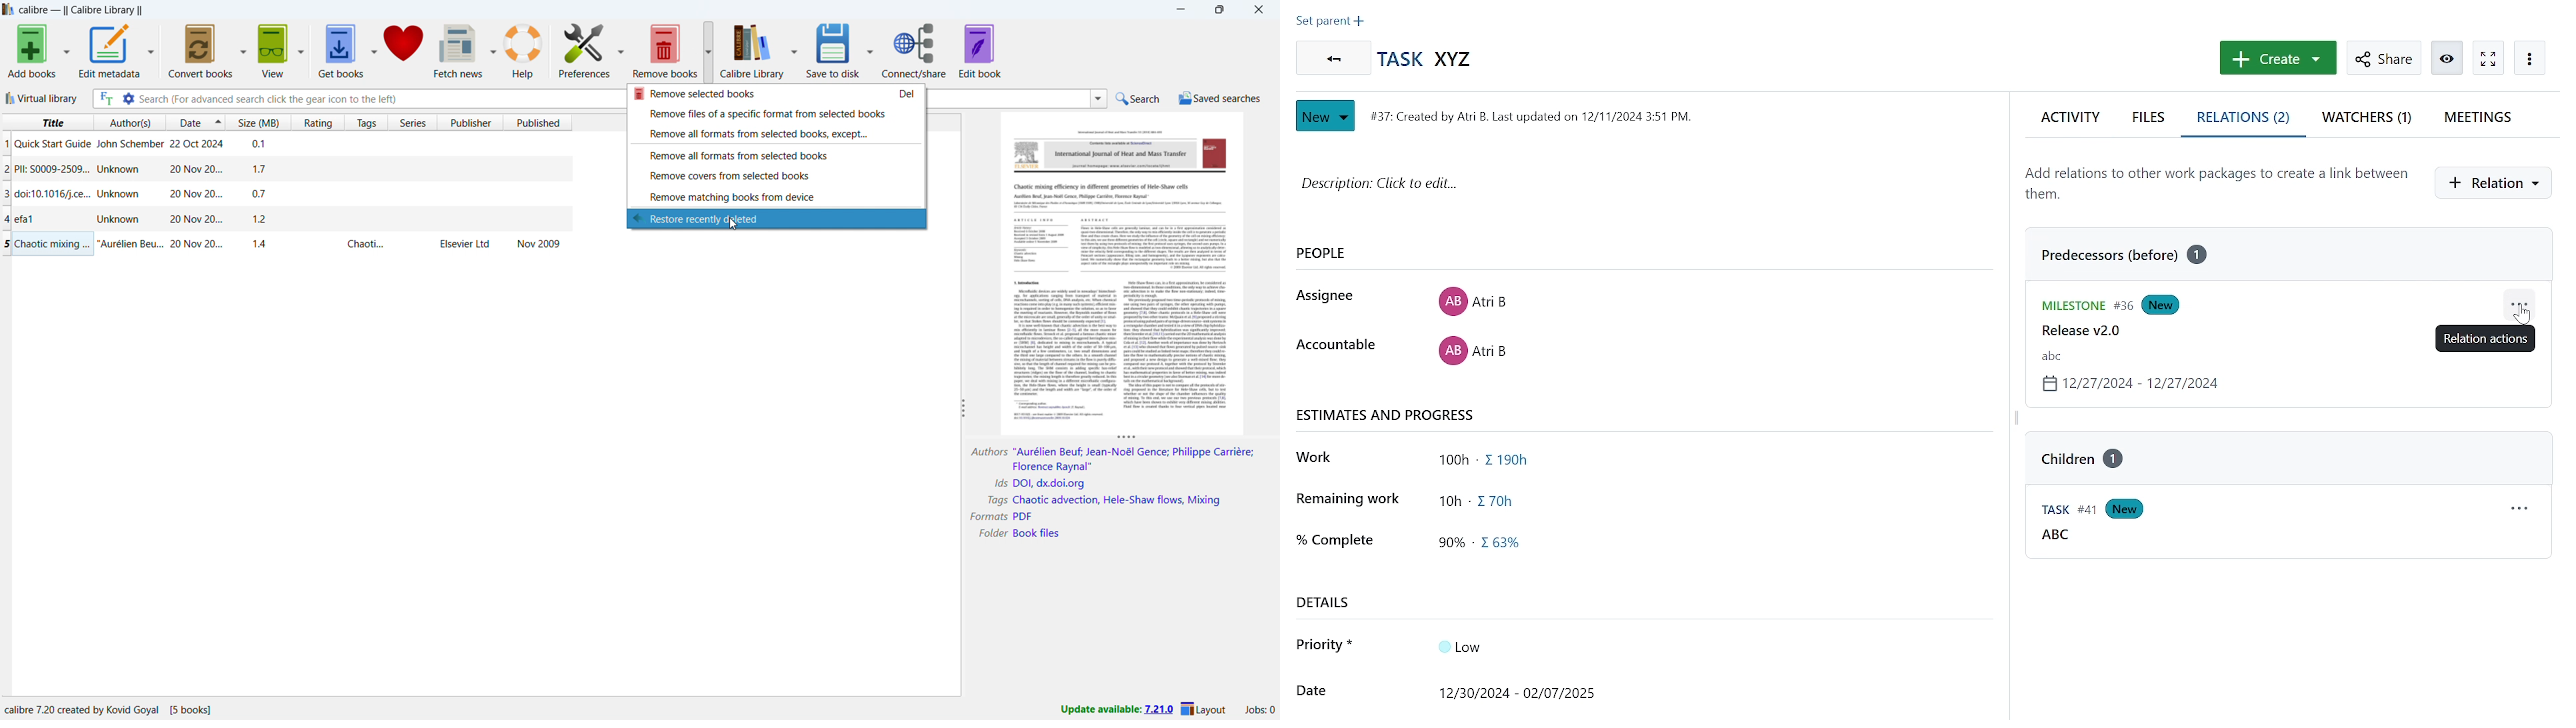 This screenshot has width=2576, height=728. What do you see at coordinates (2151, 117) in the screenshot?
I see `files` at bounding box center [2151, 117].